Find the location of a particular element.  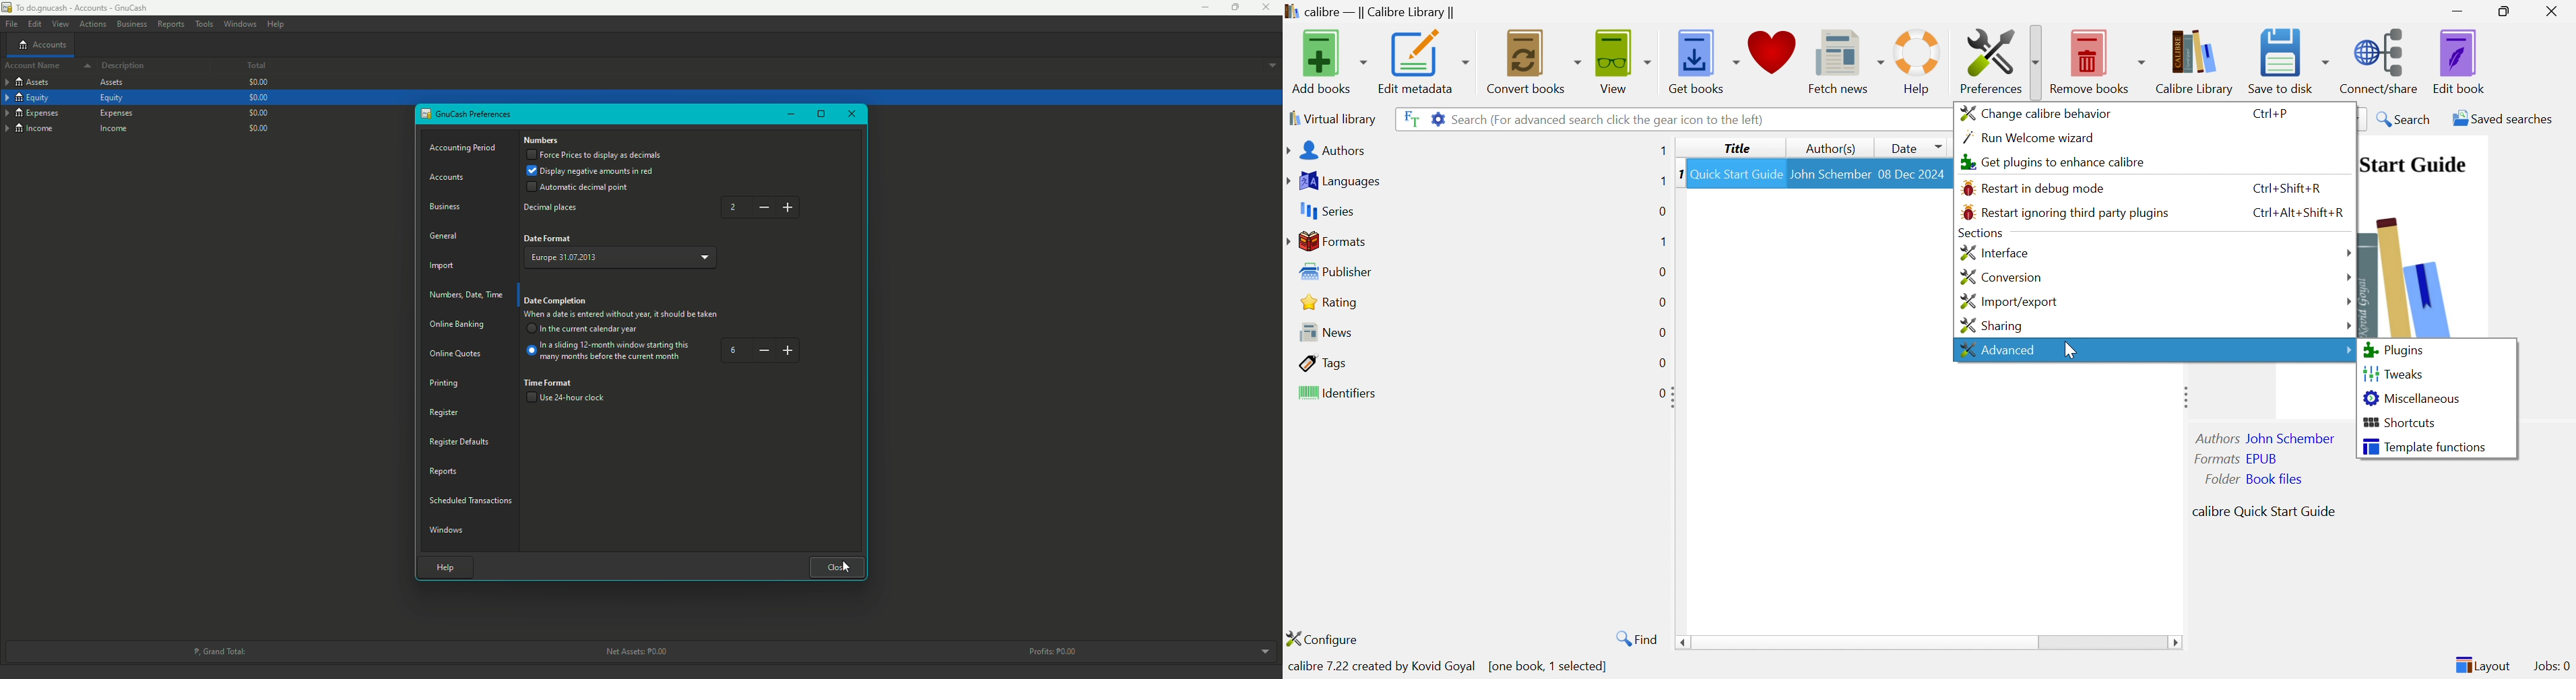

Date Completion is located at coordinates (557, 301).